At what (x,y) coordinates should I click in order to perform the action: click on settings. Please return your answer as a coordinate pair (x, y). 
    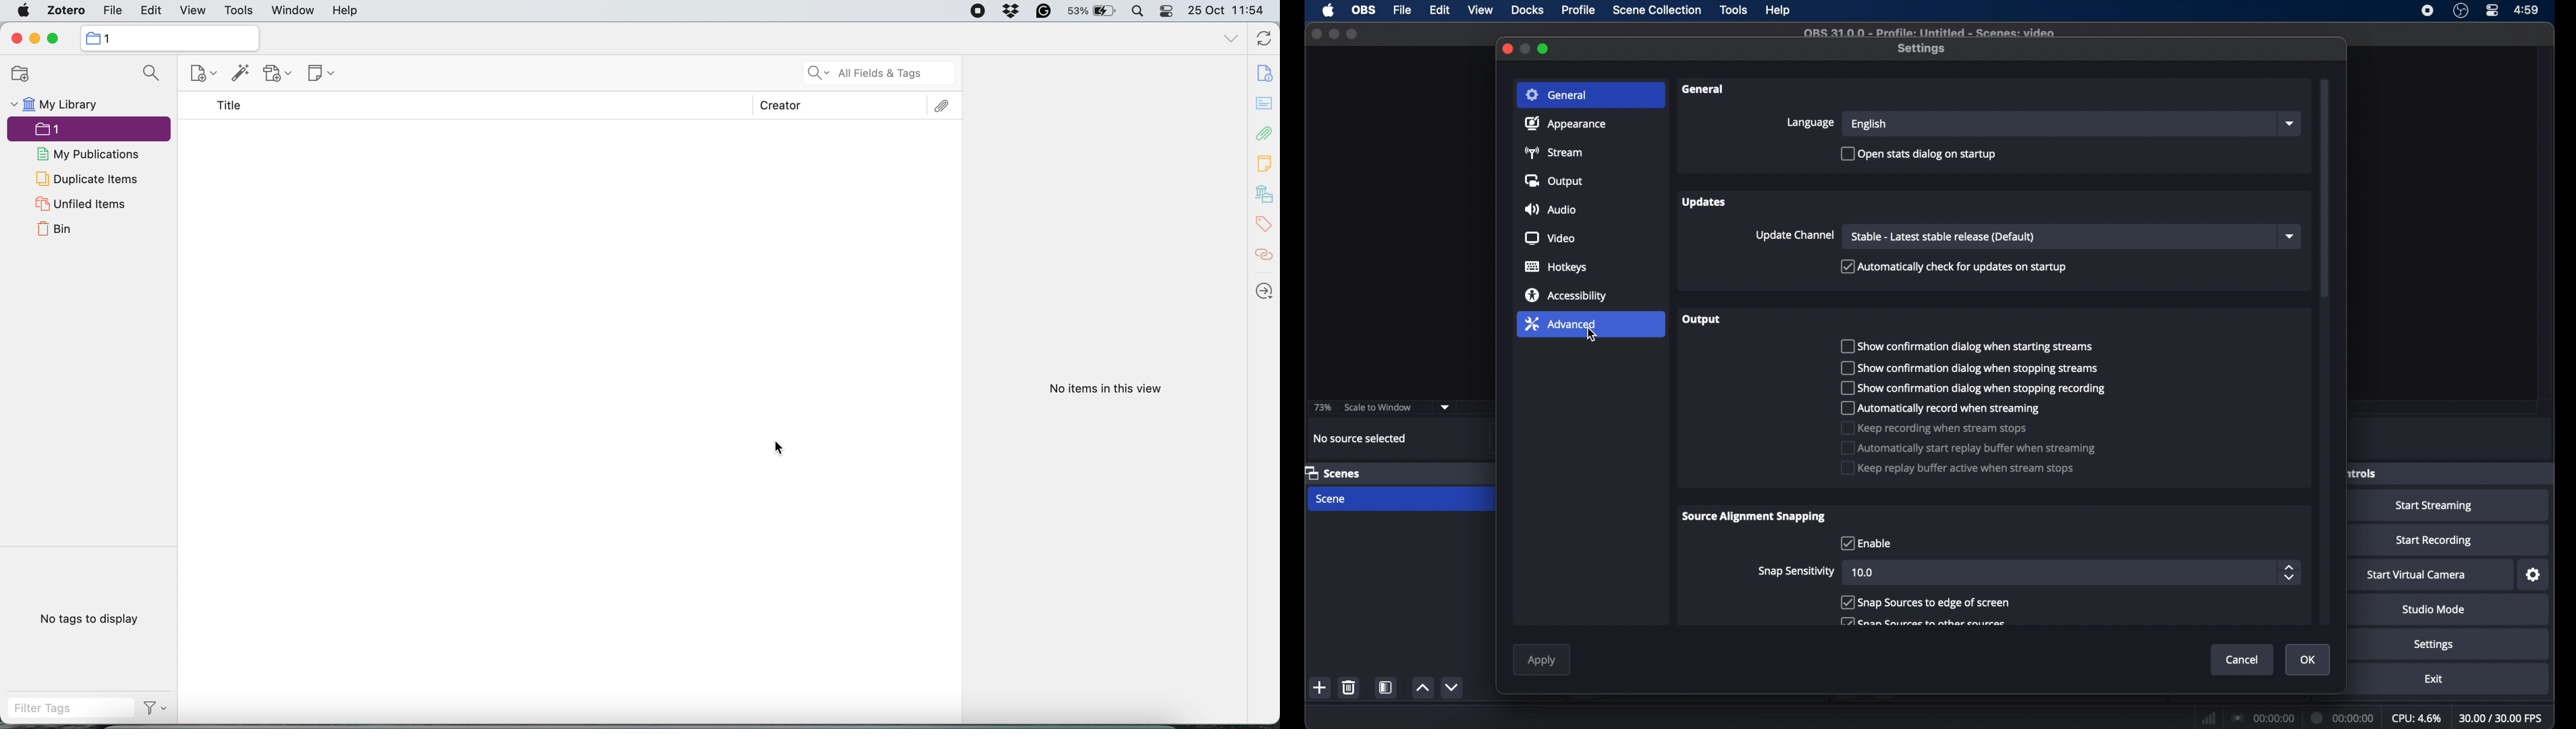
    Looking at the image, I should click on (2533, 575).